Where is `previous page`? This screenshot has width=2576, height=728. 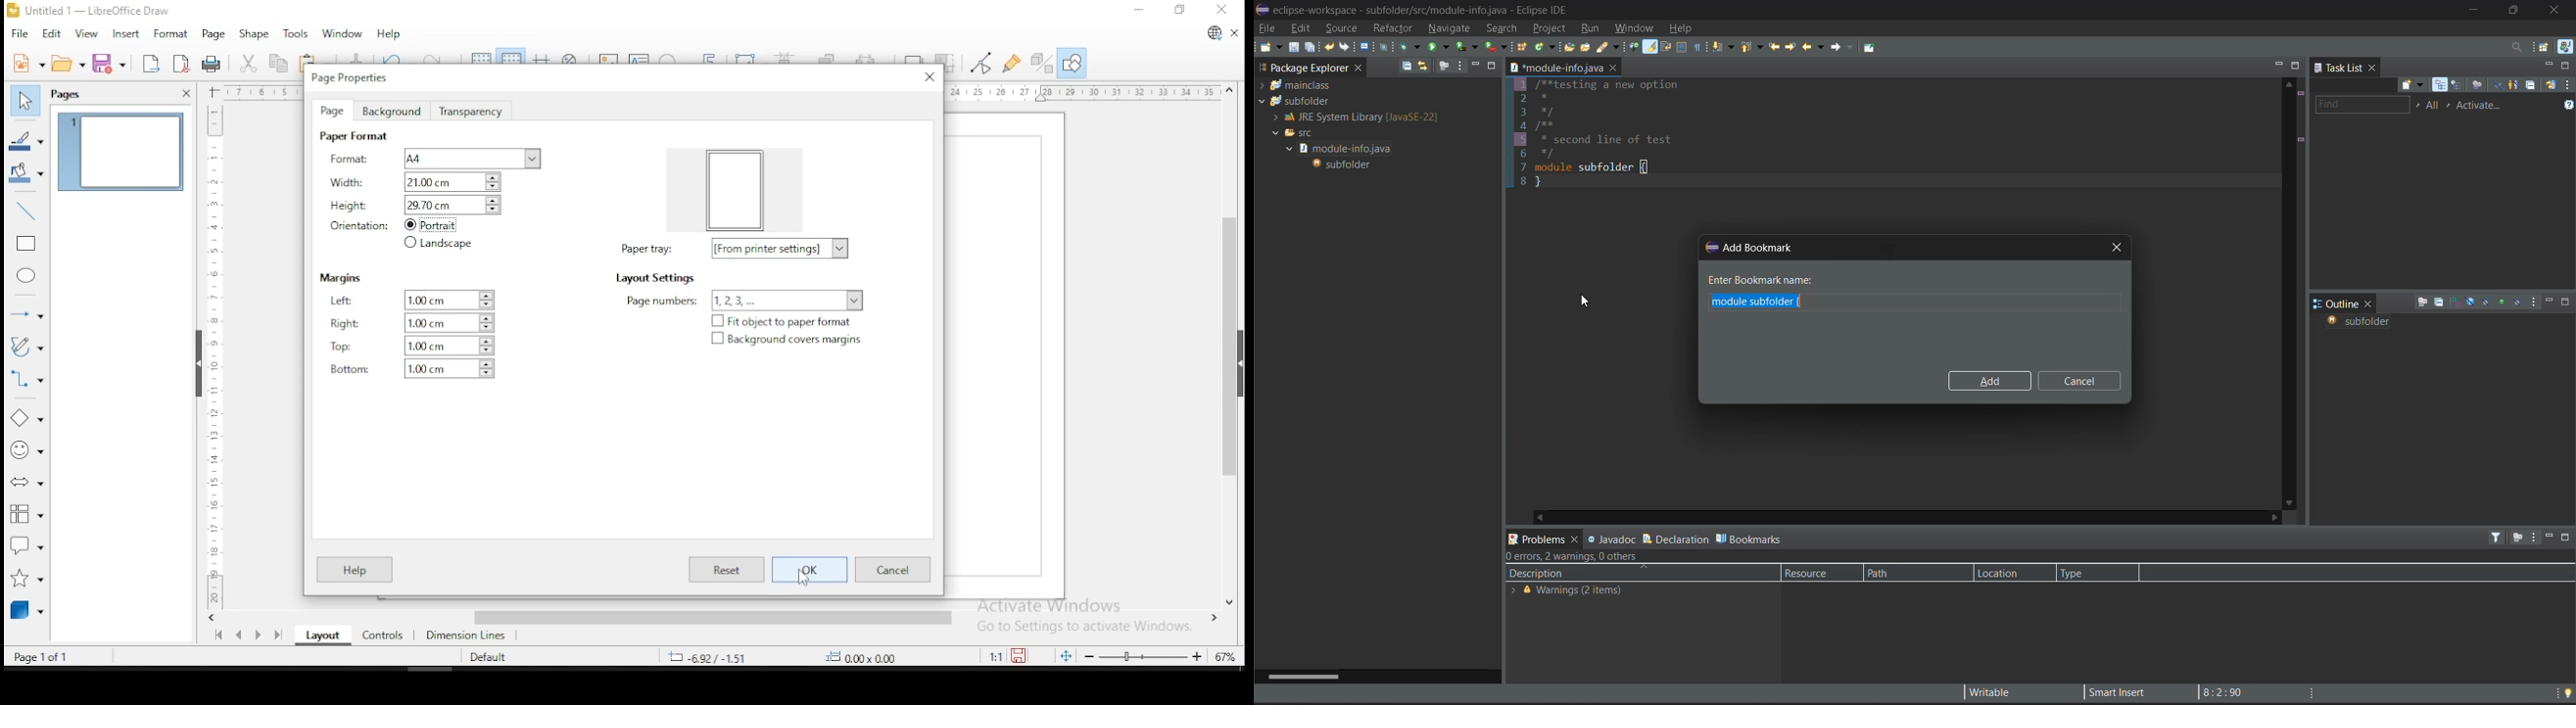
previous page is located at coordinates (239, 637).